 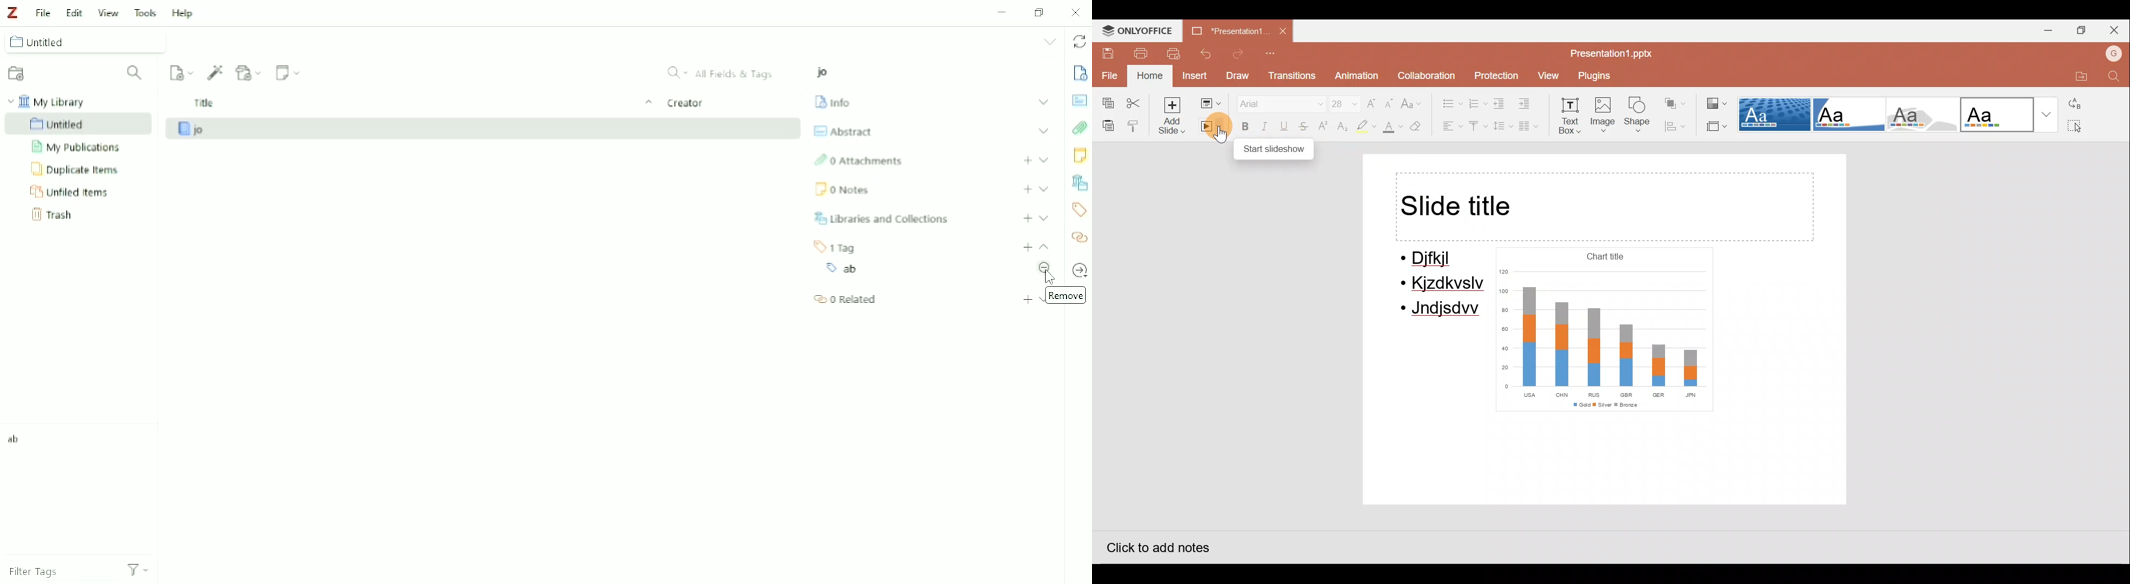 I want to click on Draw, so click(x=1237, y=79).